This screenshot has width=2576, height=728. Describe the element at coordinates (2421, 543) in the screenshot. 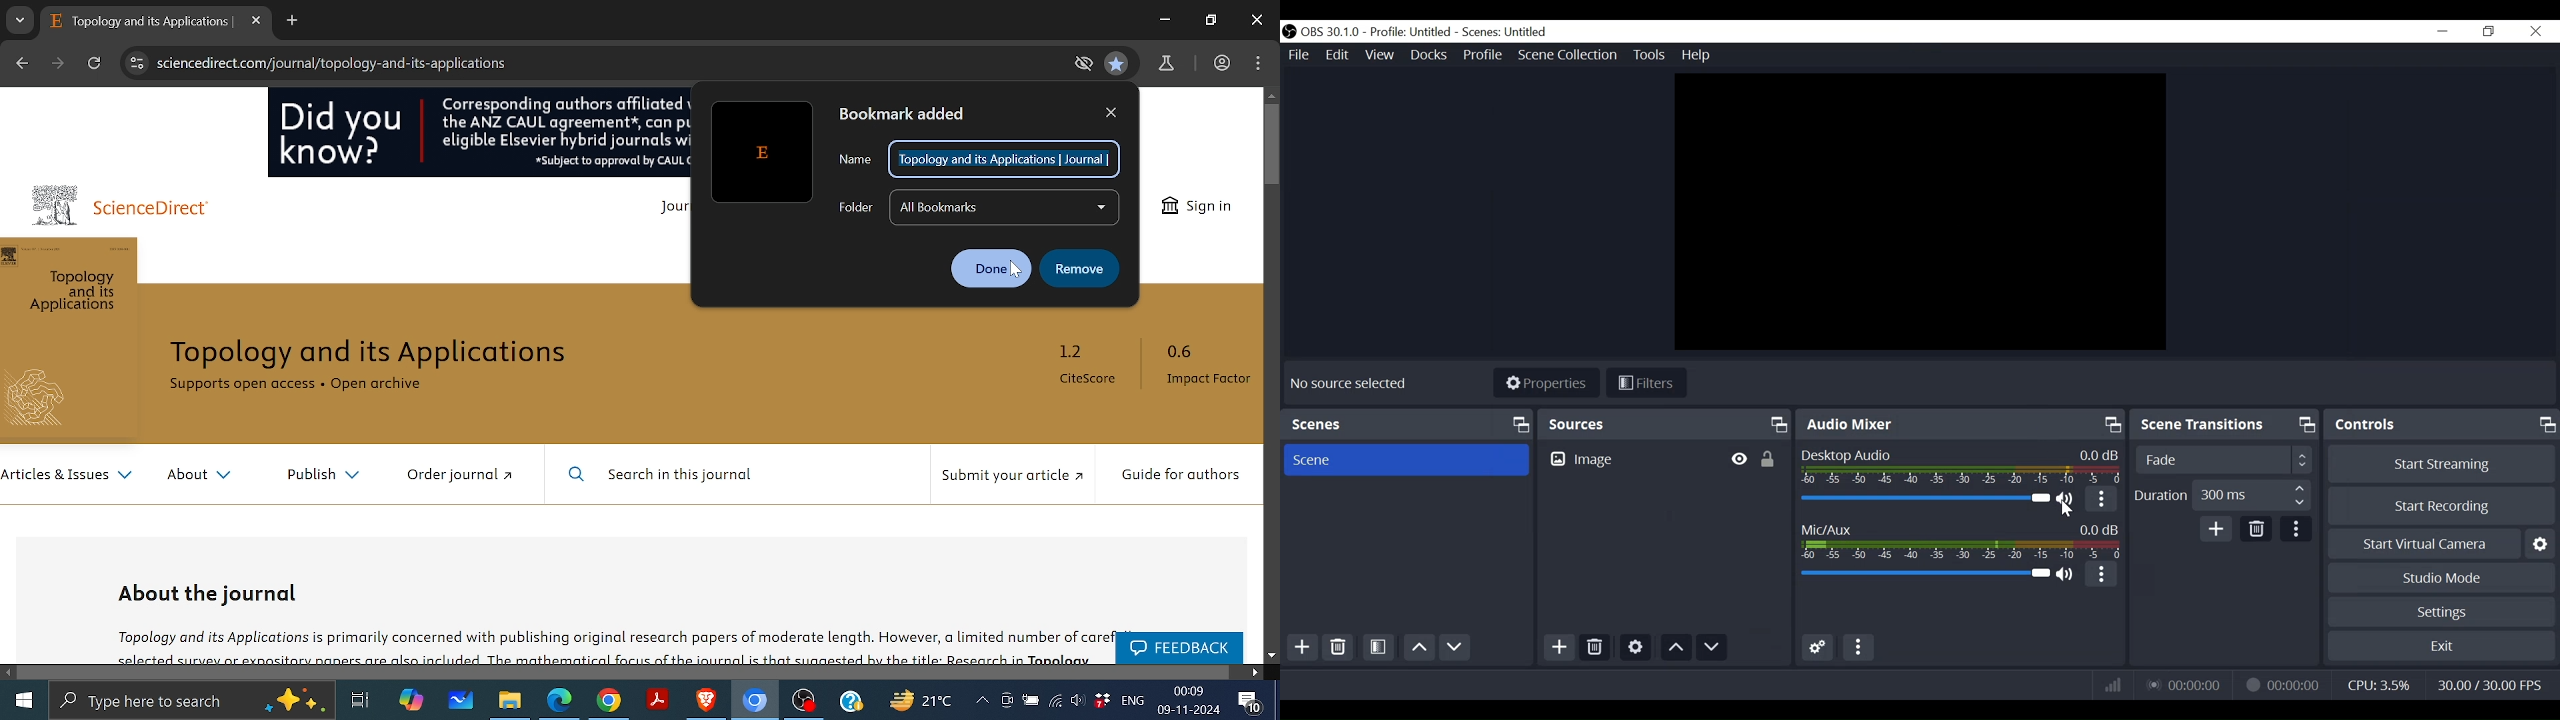

I see `Start Virtual Camera` at that location.